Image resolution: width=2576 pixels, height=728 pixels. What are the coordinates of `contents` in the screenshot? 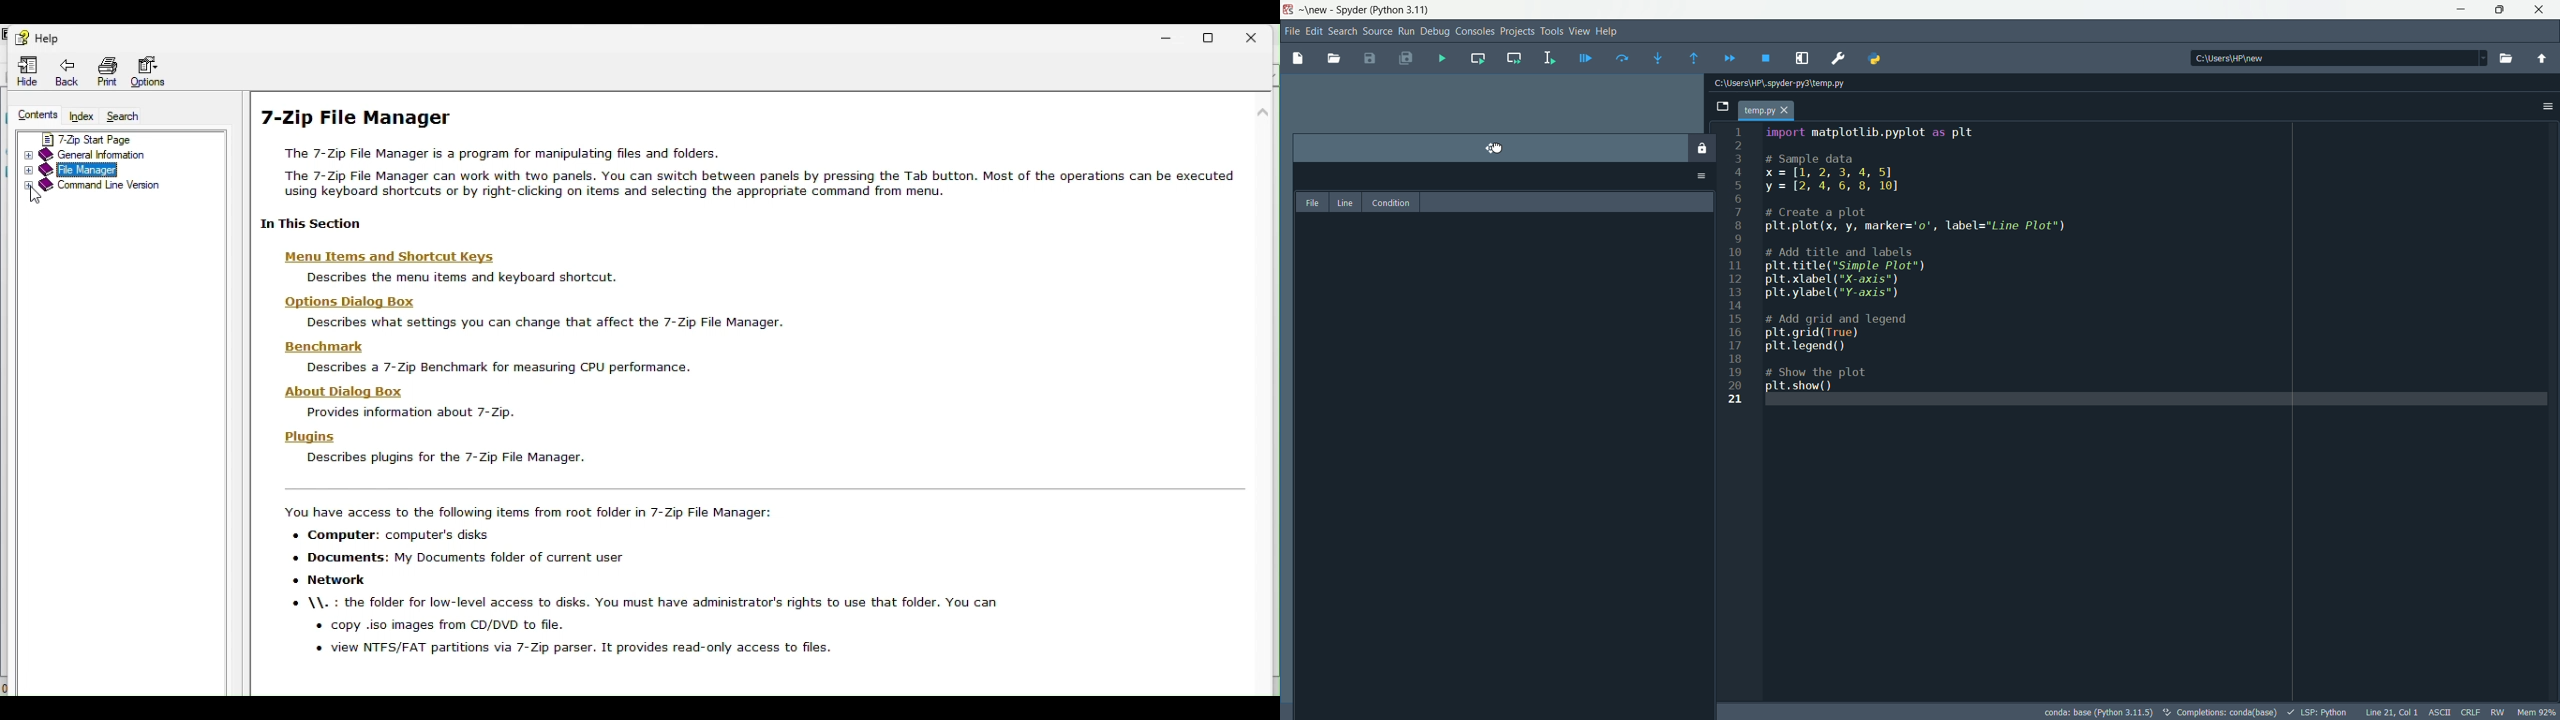 It's located at (35, 116).